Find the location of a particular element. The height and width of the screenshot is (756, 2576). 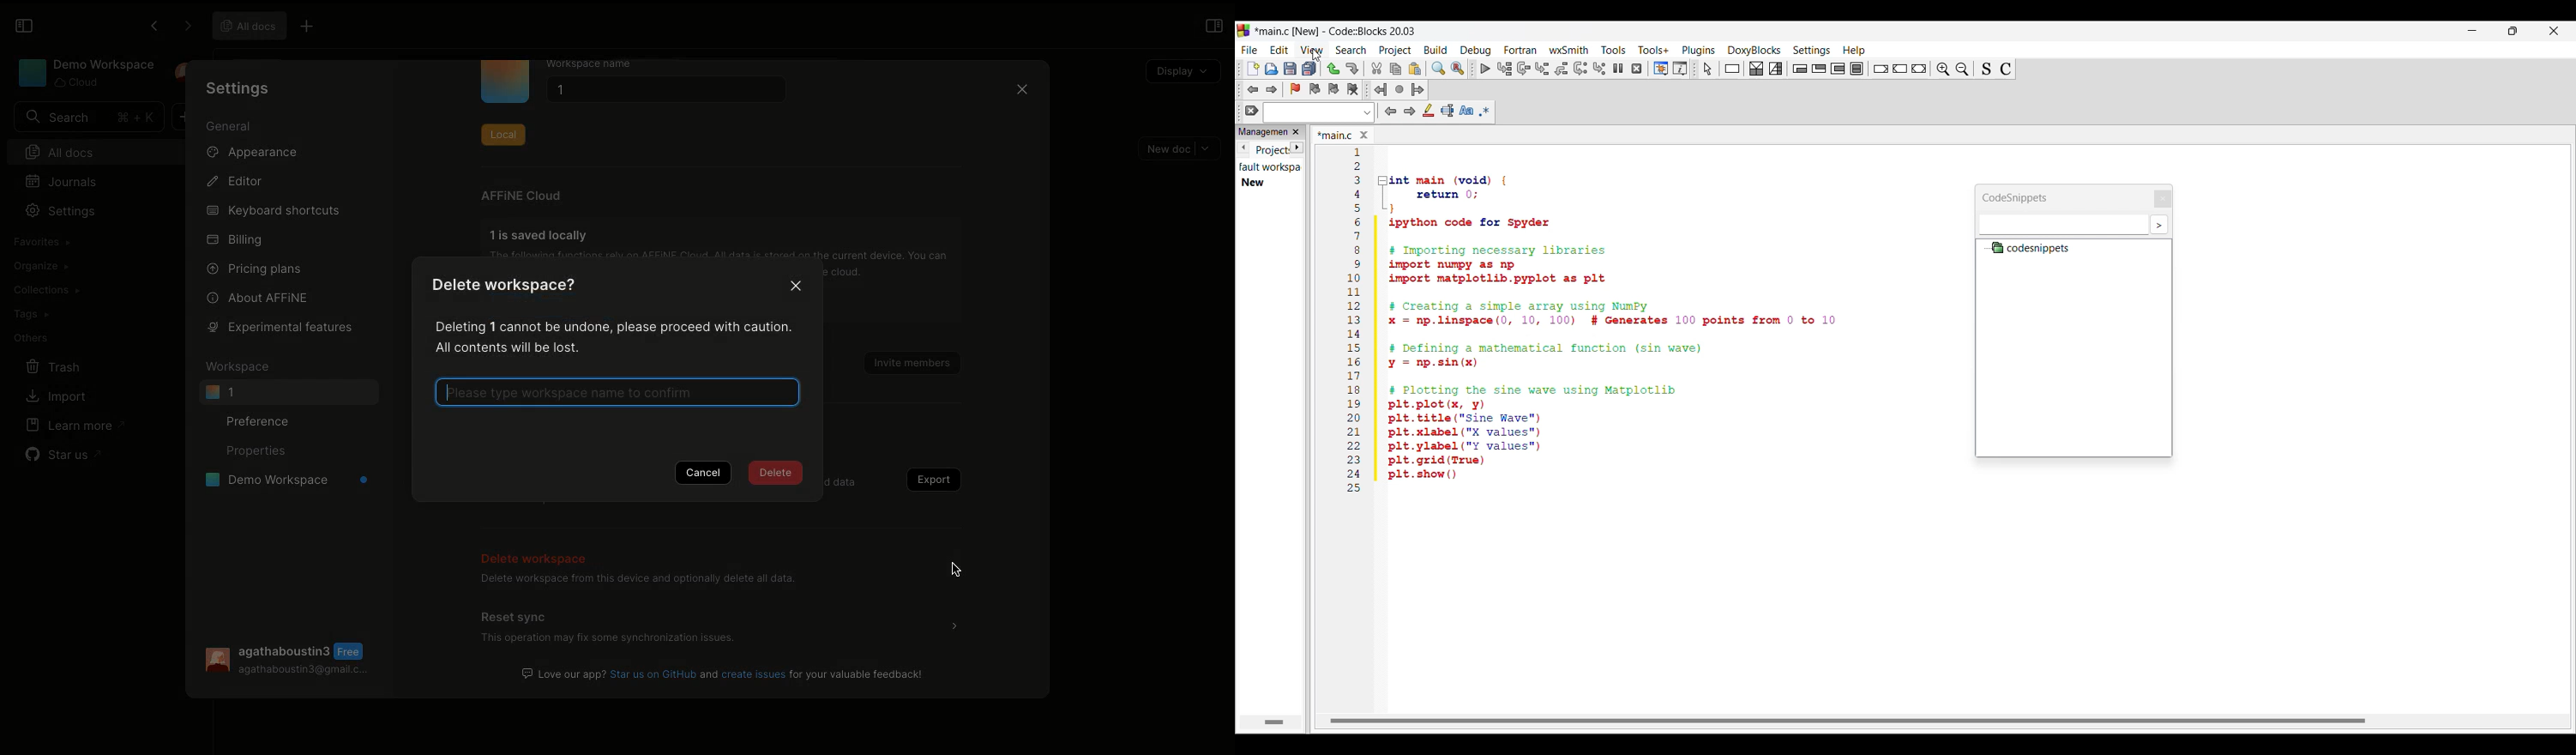

Settings menu is located at coordinates (1811, 51).